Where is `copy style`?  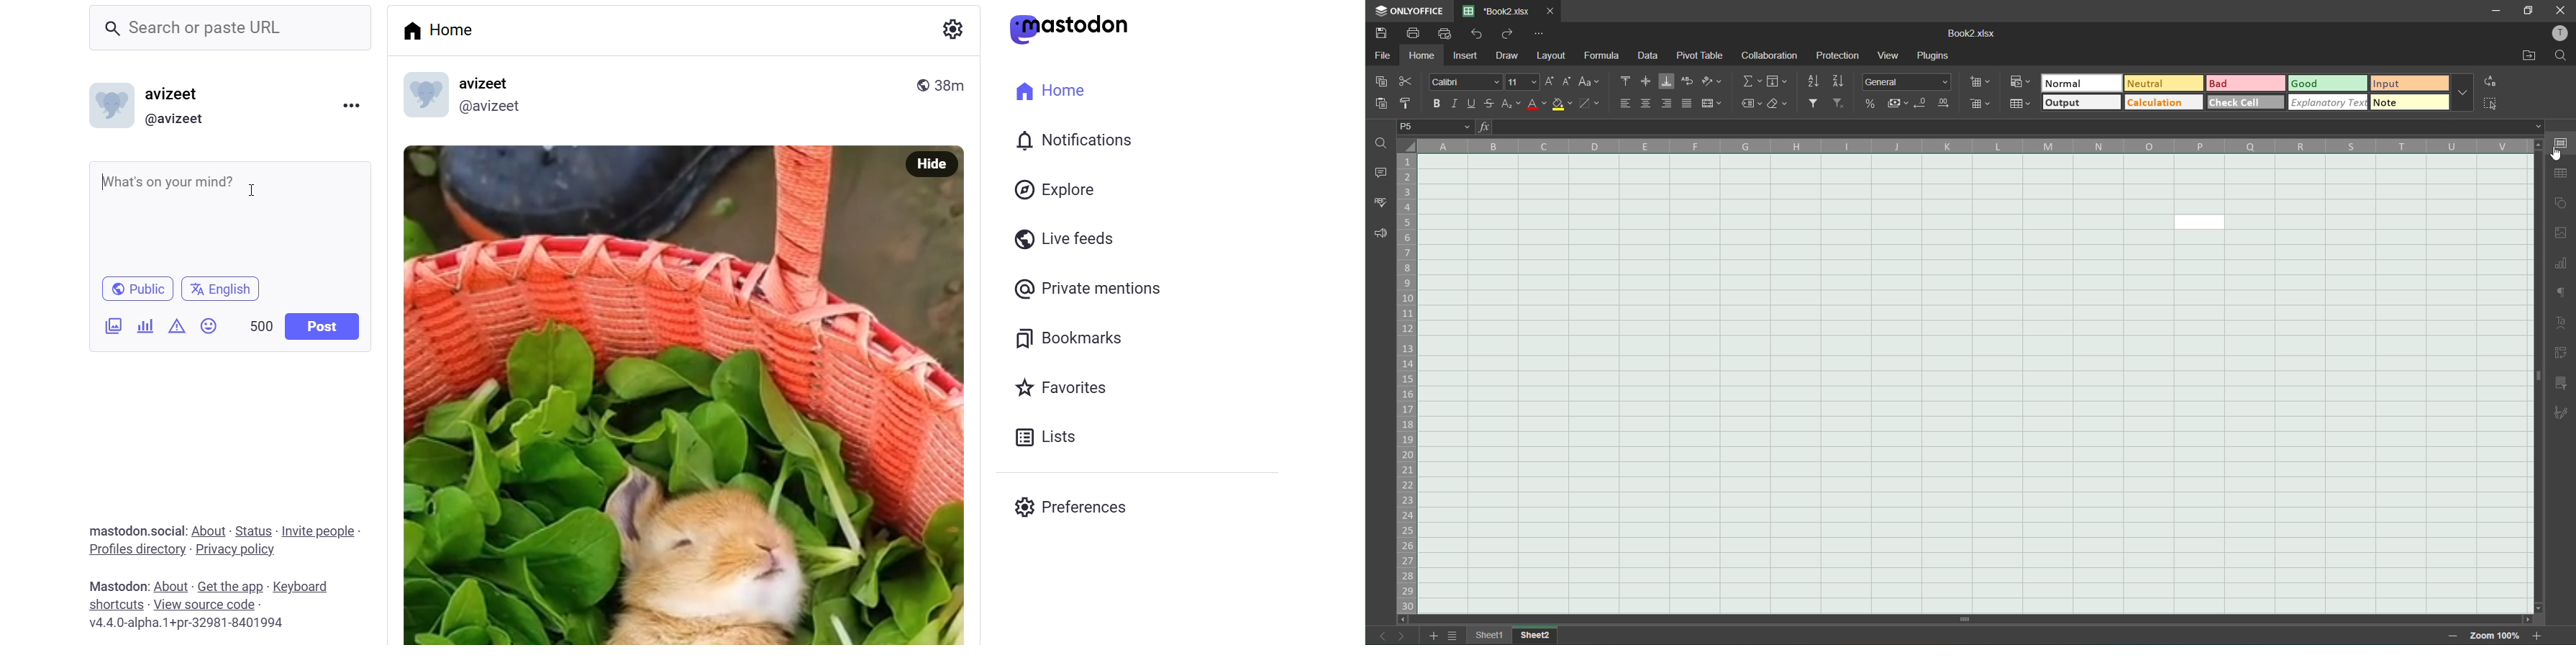 copy style is located at coordinates (1409, 104).